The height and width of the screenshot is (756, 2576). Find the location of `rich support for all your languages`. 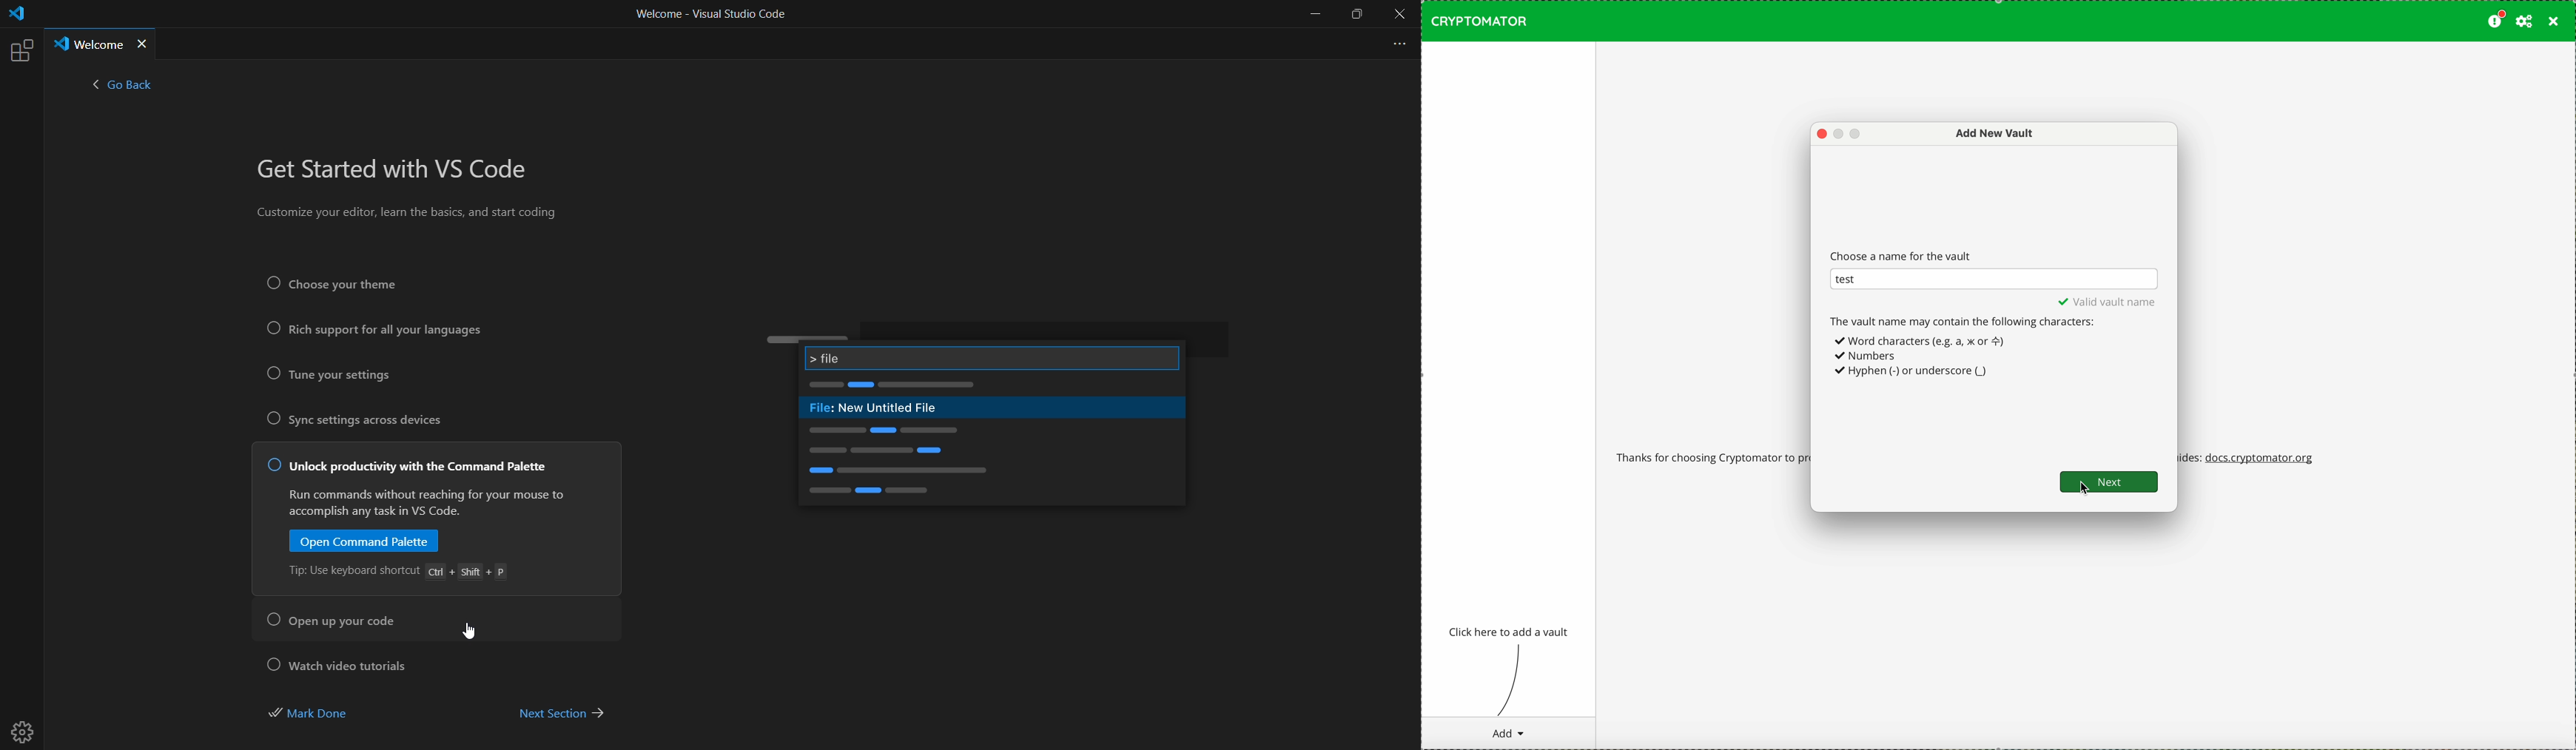

rich support for all your languages is located at coordinates (373, 331).